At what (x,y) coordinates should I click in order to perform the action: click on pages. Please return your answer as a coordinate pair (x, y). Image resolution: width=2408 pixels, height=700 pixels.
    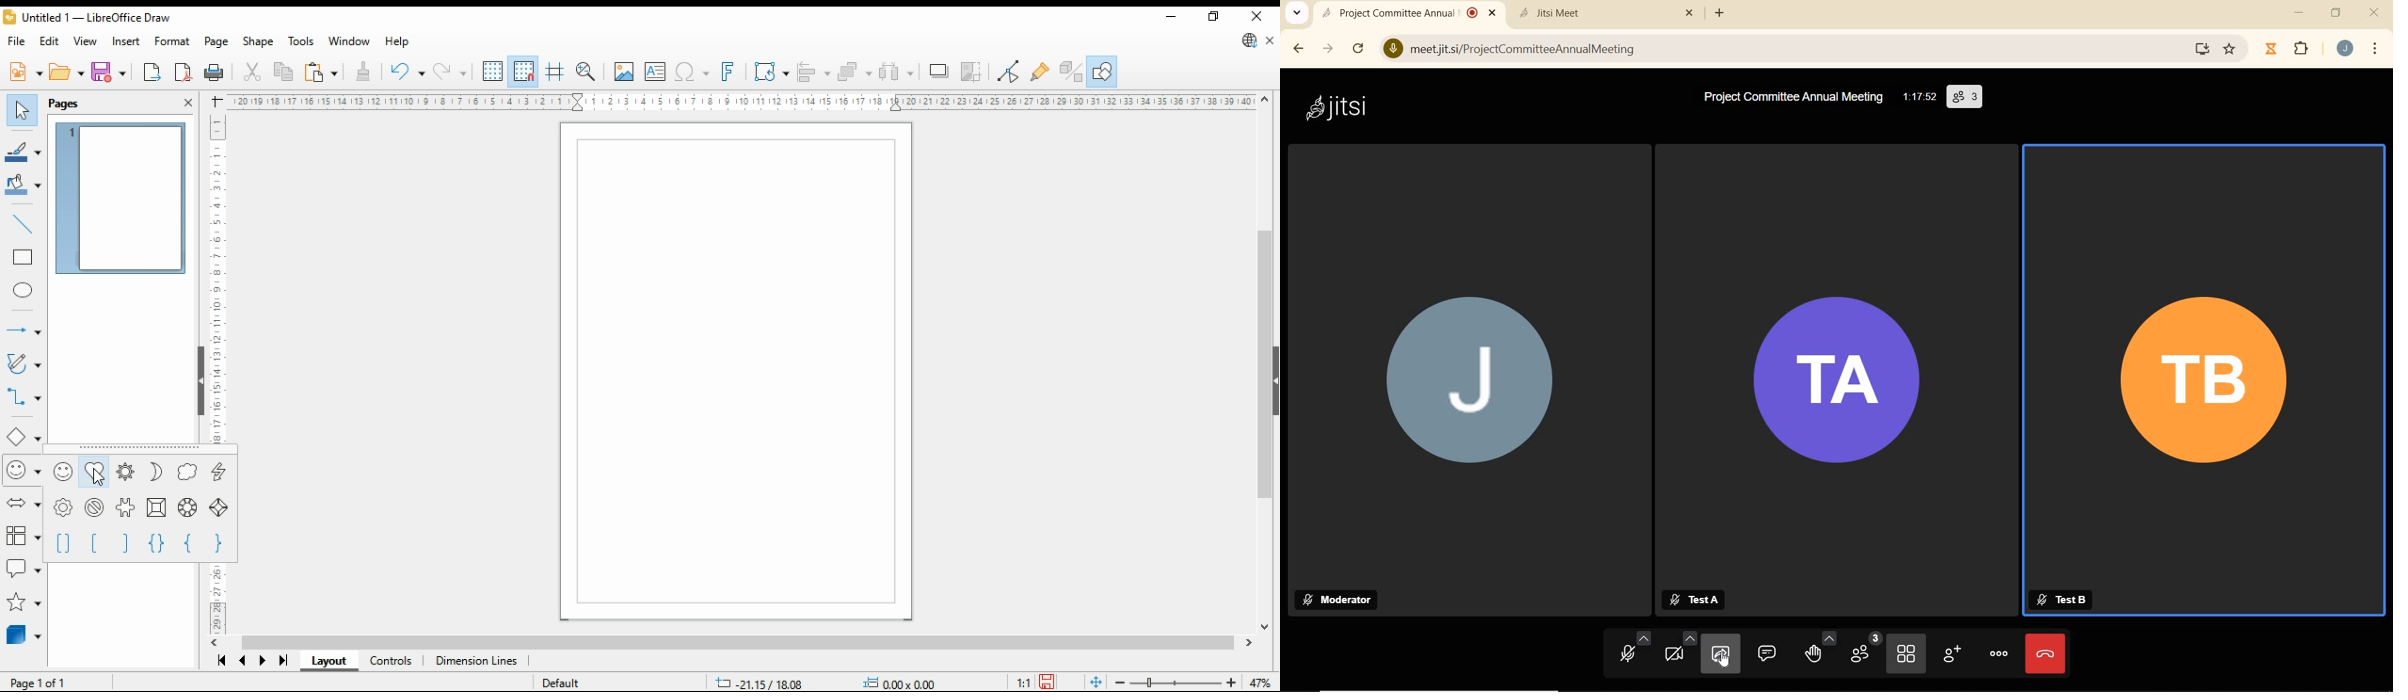
    Looking at the image, I should click on (80, 103).